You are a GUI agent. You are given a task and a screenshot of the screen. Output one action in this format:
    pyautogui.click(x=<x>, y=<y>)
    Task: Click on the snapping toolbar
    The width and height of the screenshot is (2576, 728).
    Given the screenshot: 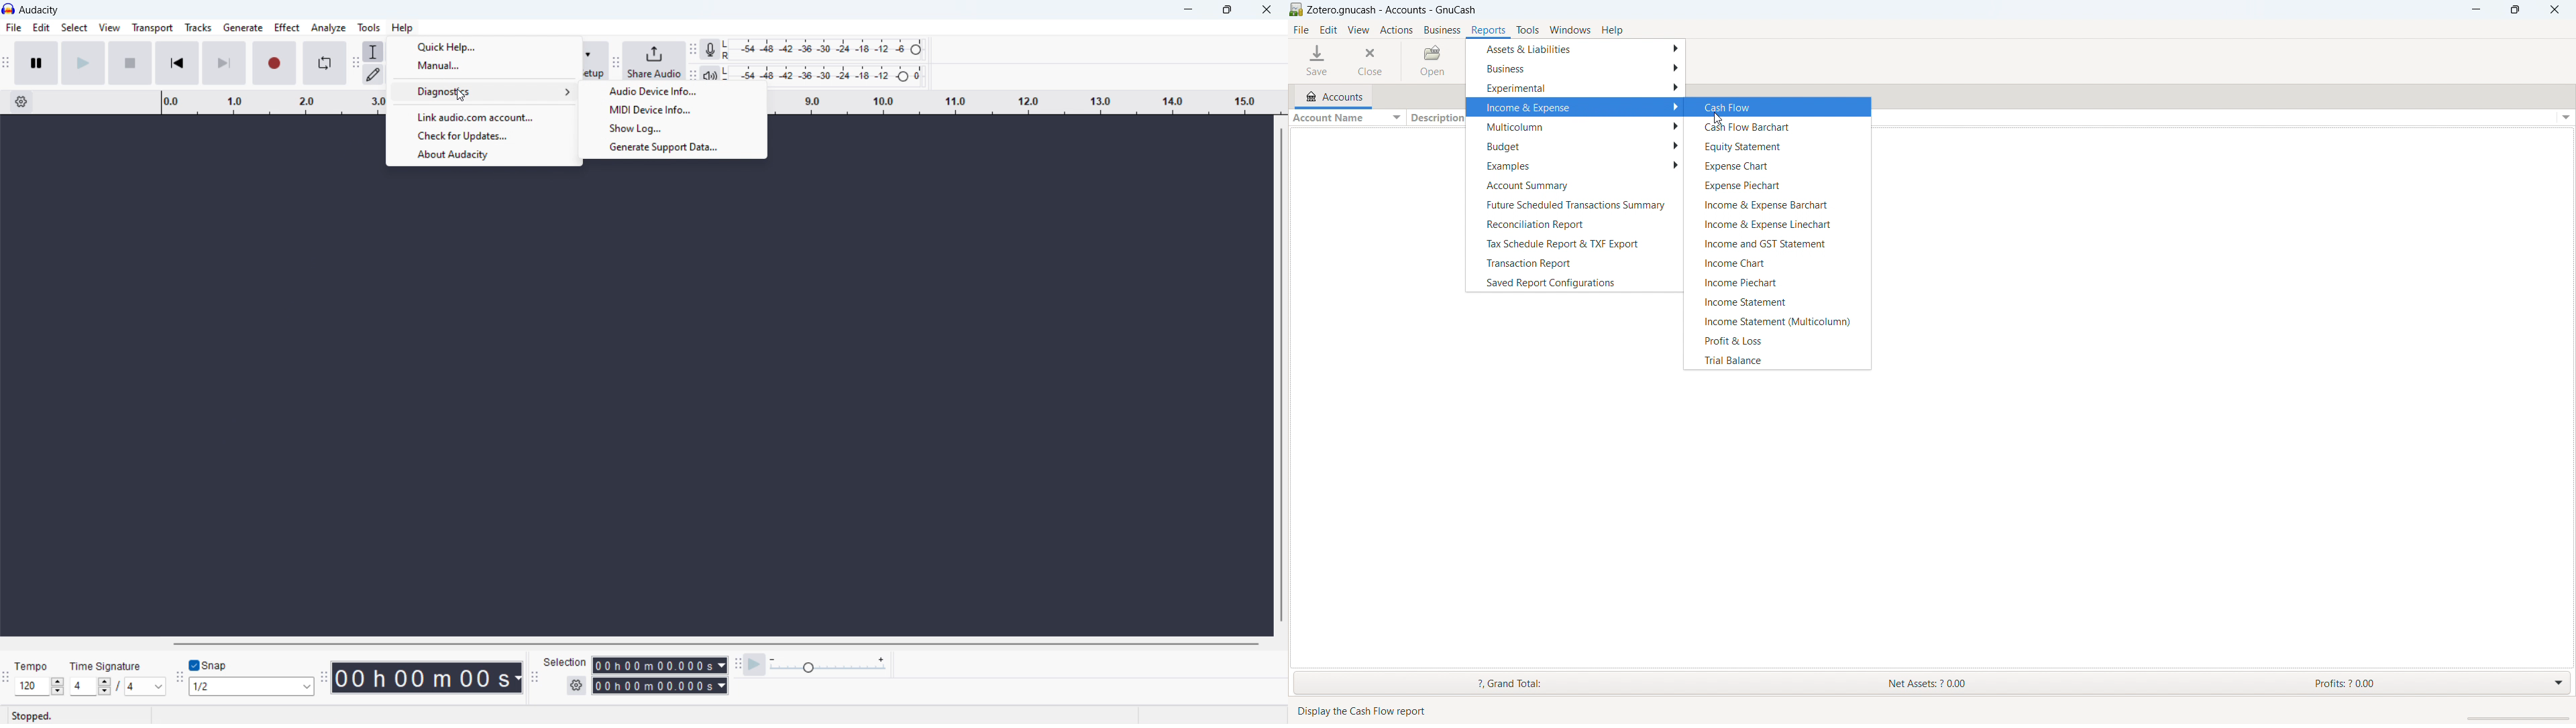 What is the action you would take?
    pyautogui.click(x=178, y=676)
    